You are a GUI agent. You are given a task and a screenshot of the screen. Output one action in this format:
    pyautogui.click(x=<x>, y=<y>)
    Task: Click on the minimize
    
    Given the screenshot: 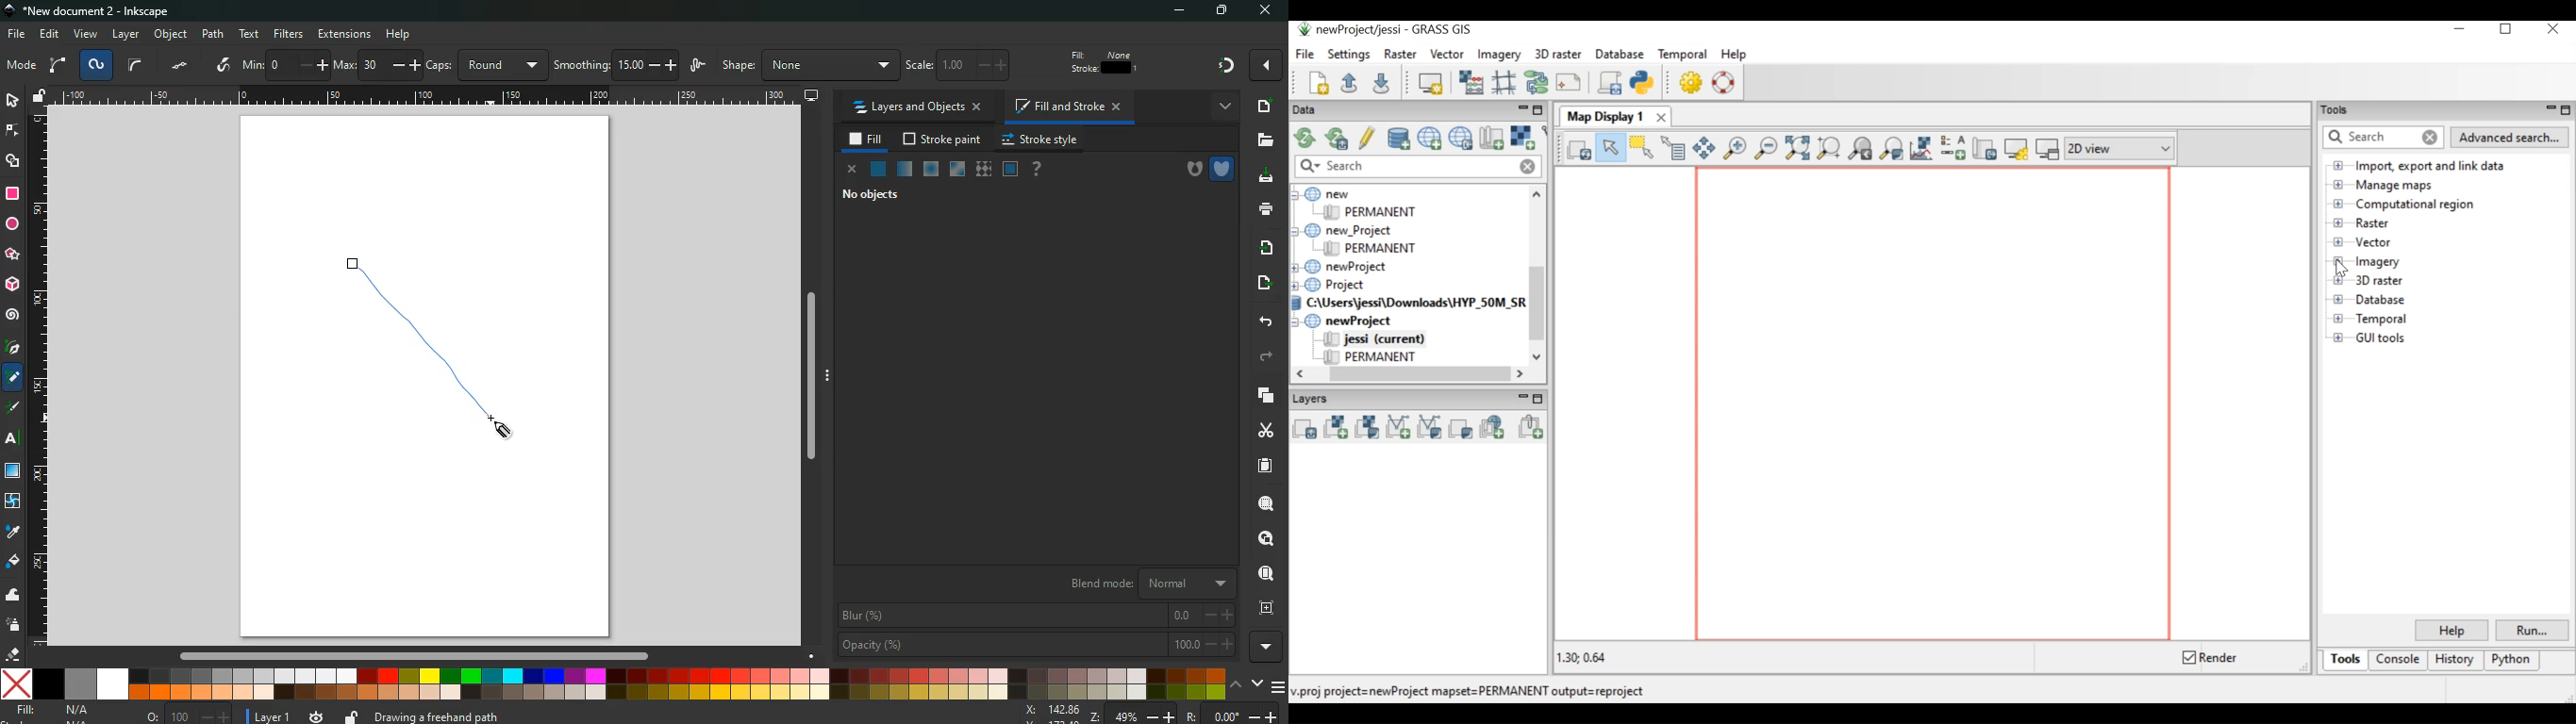 What is the action you would take?
    pyautogui.click(x=1172, y=11)
    